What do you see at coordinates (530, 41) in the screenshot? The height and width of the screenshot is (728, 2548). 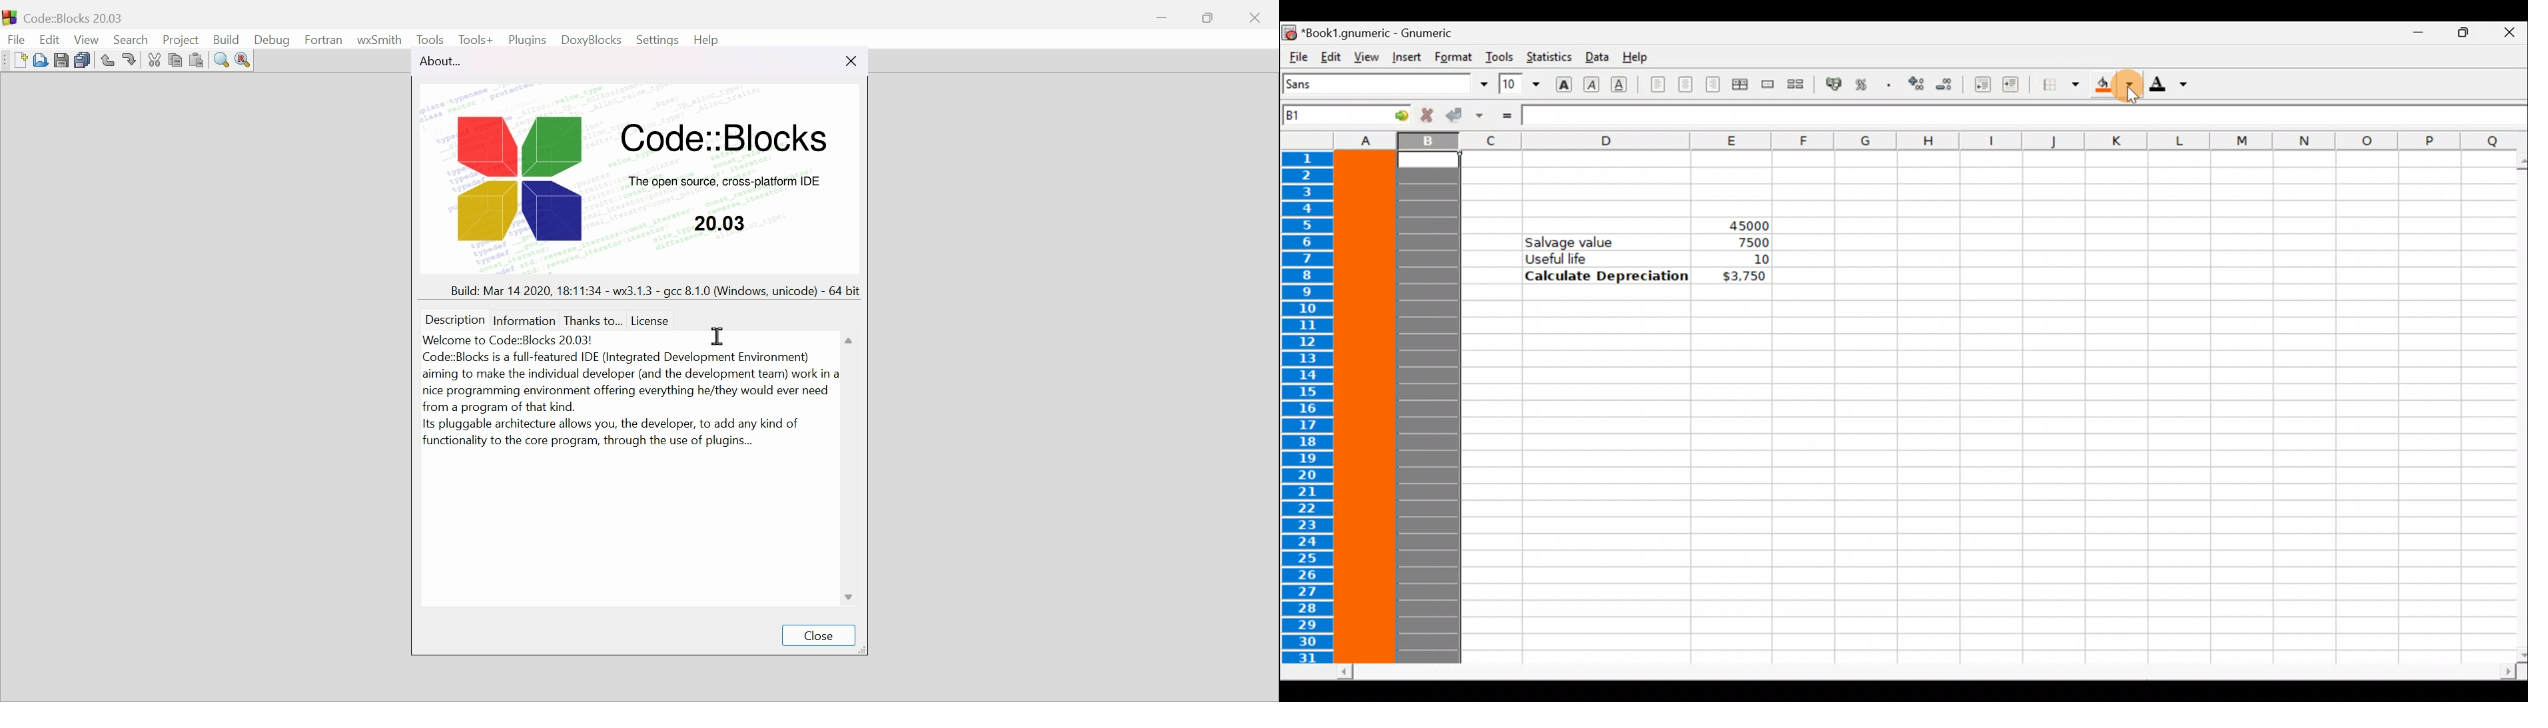 I see `Plugins` at bounding box center [530, 41].